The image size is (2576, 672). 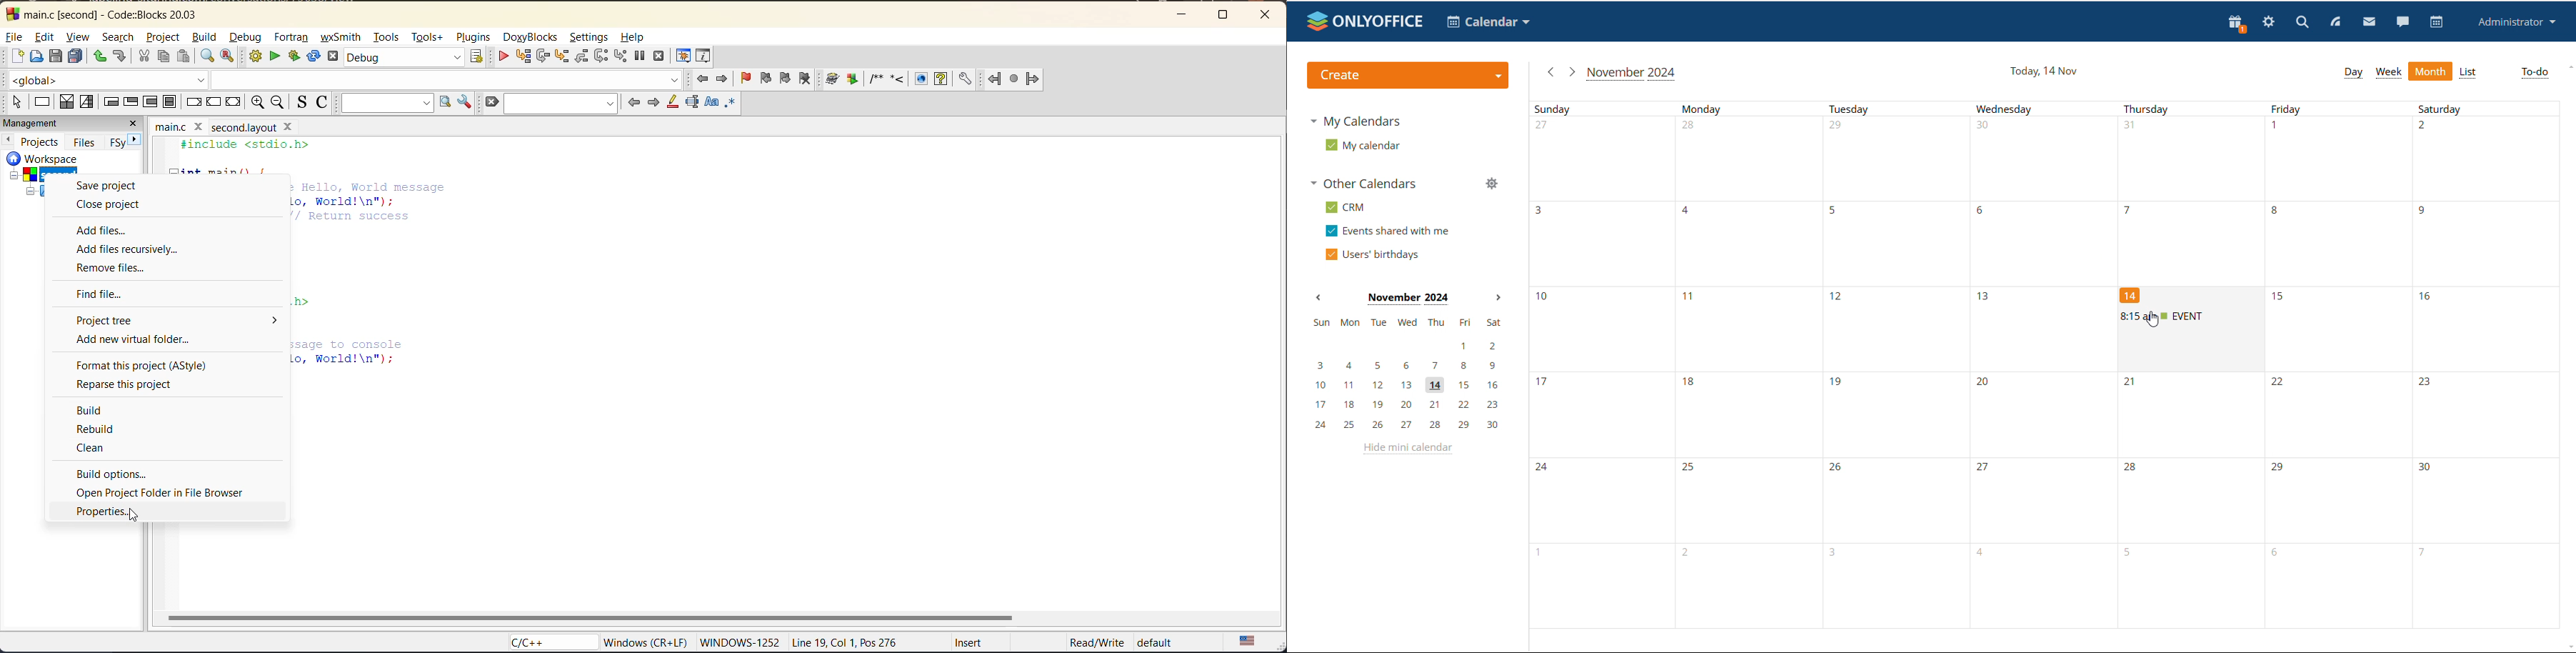 What do you see at coordinates (1407, 321) in the screenshot?
I see `mon, tue, wed, thu, fri, sat, sun` at bounding box center [1407, 321].